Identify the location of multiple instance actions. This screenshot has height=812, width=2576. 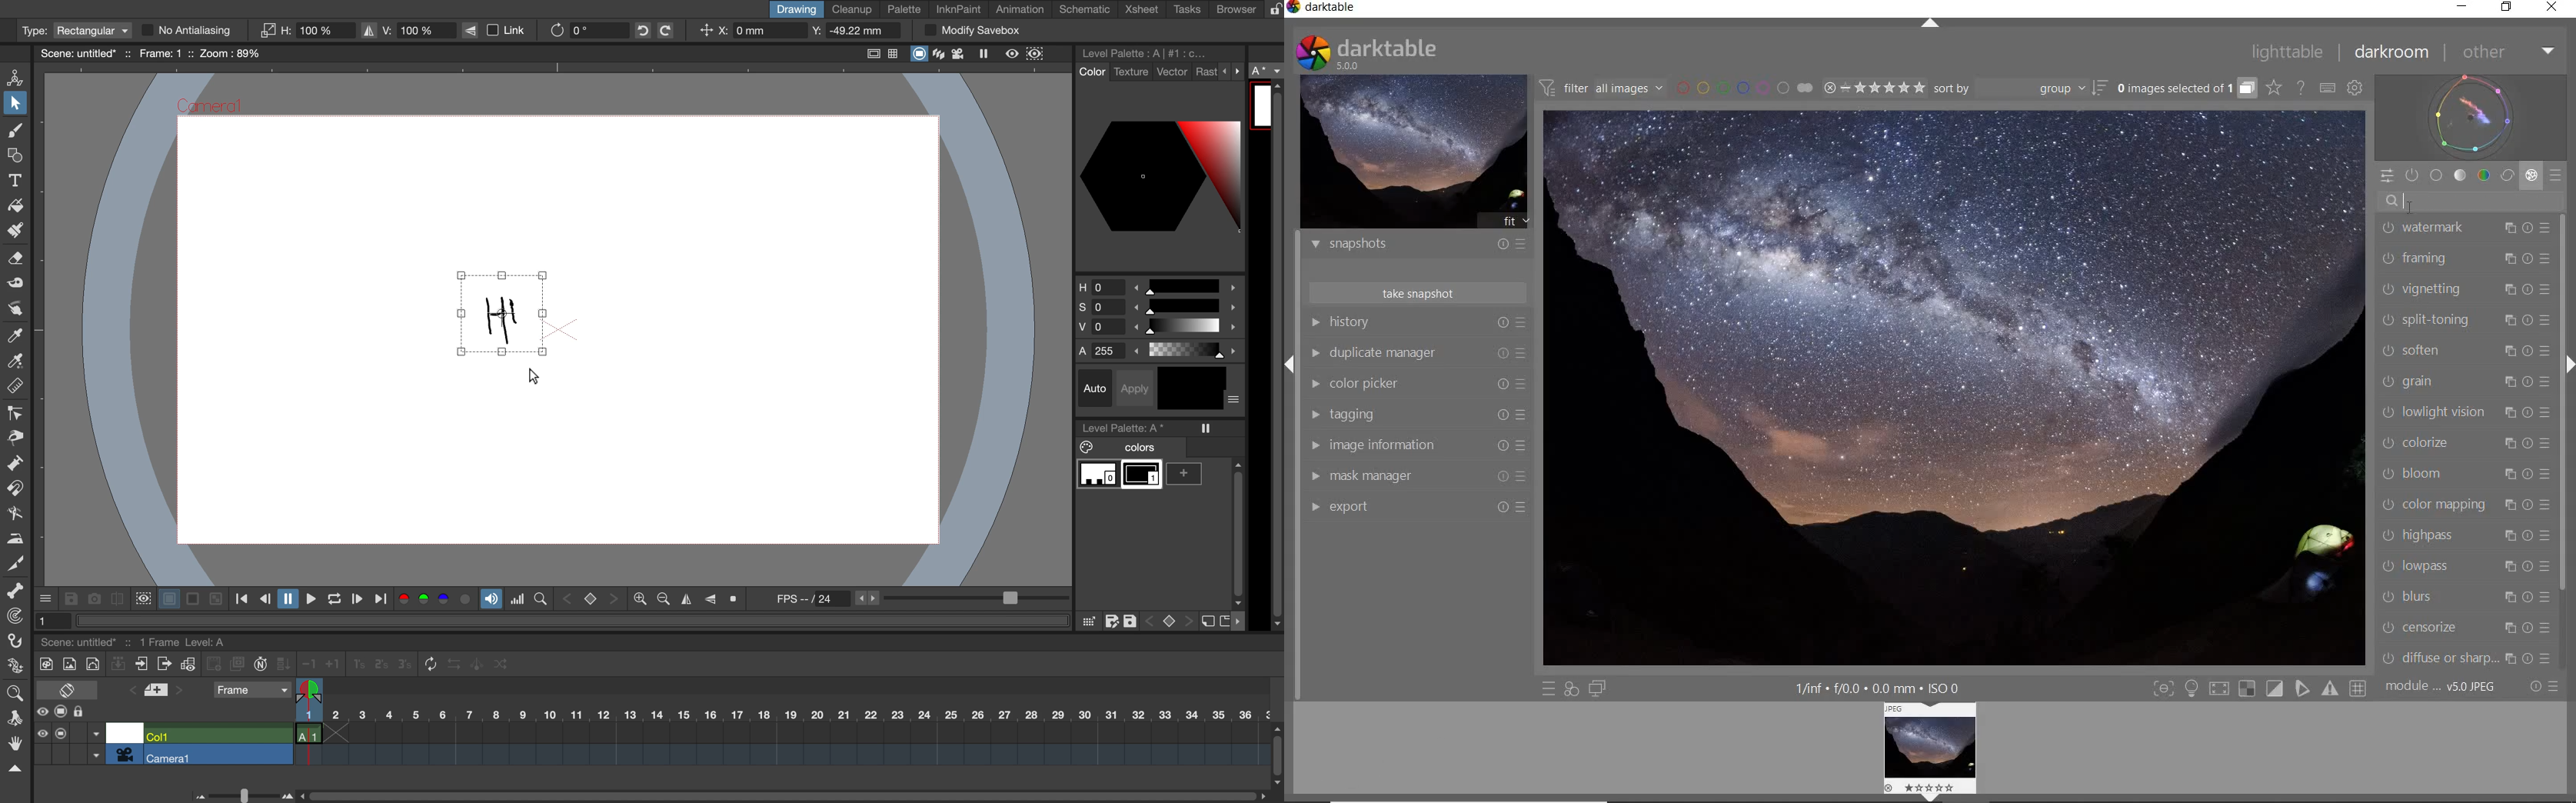
(2508, 565).